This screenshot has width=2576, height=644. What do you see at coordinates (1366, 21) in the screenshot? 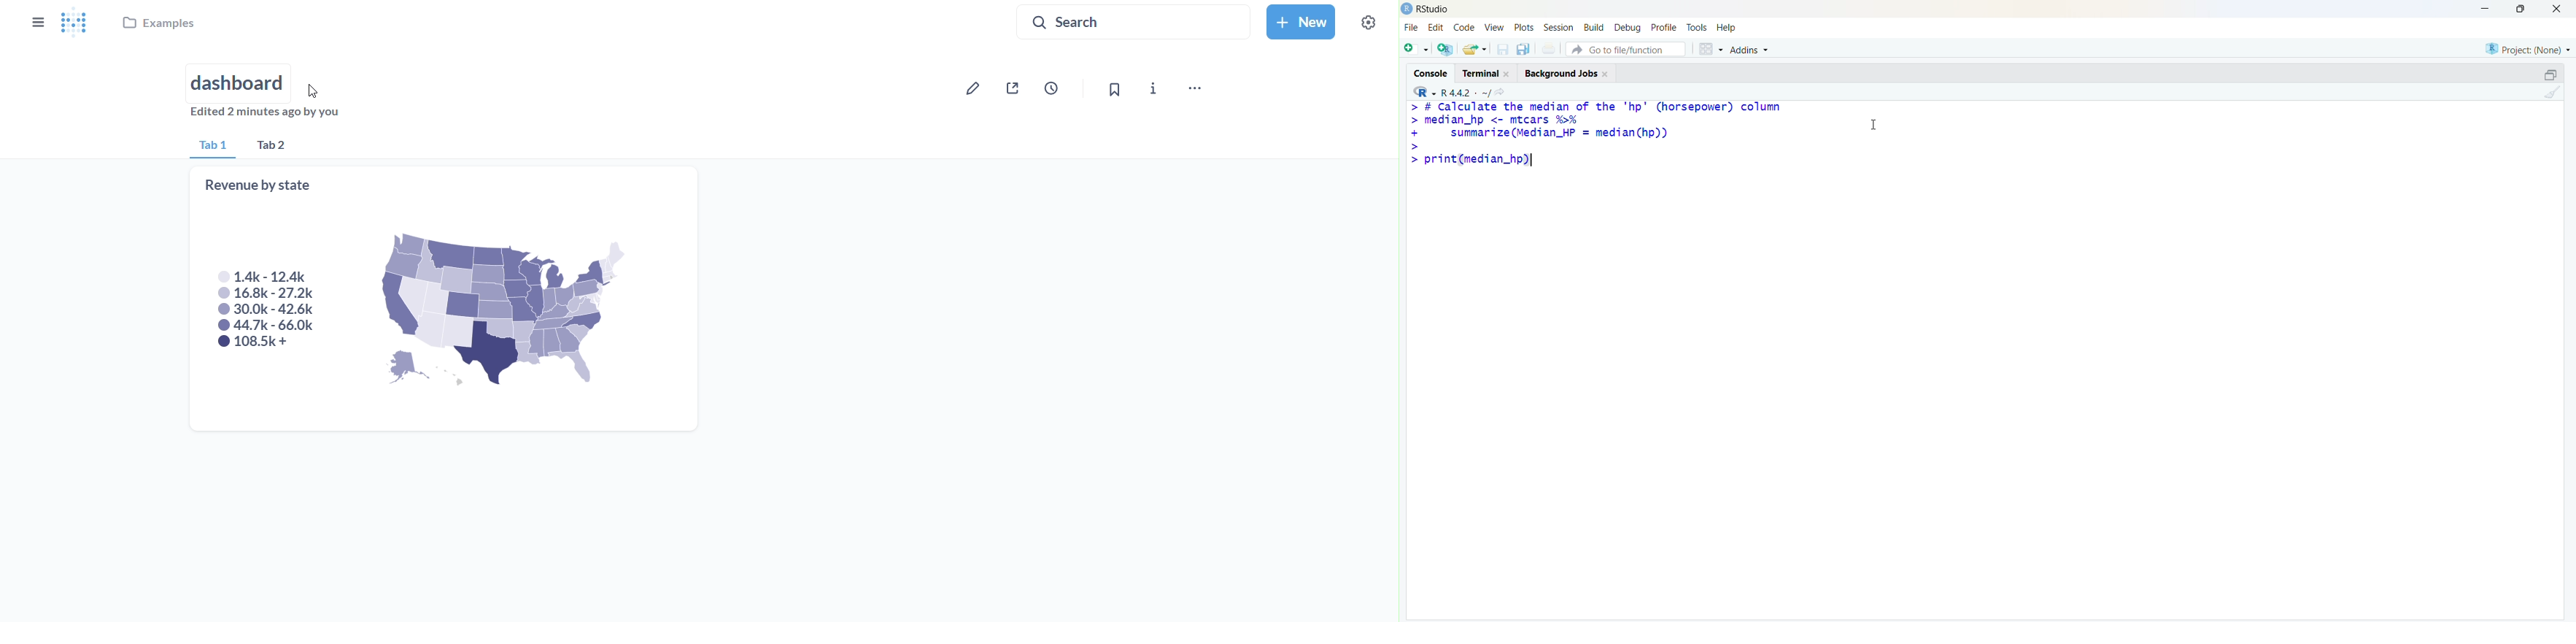
I see `settings` at bounding box center [1366, 21].